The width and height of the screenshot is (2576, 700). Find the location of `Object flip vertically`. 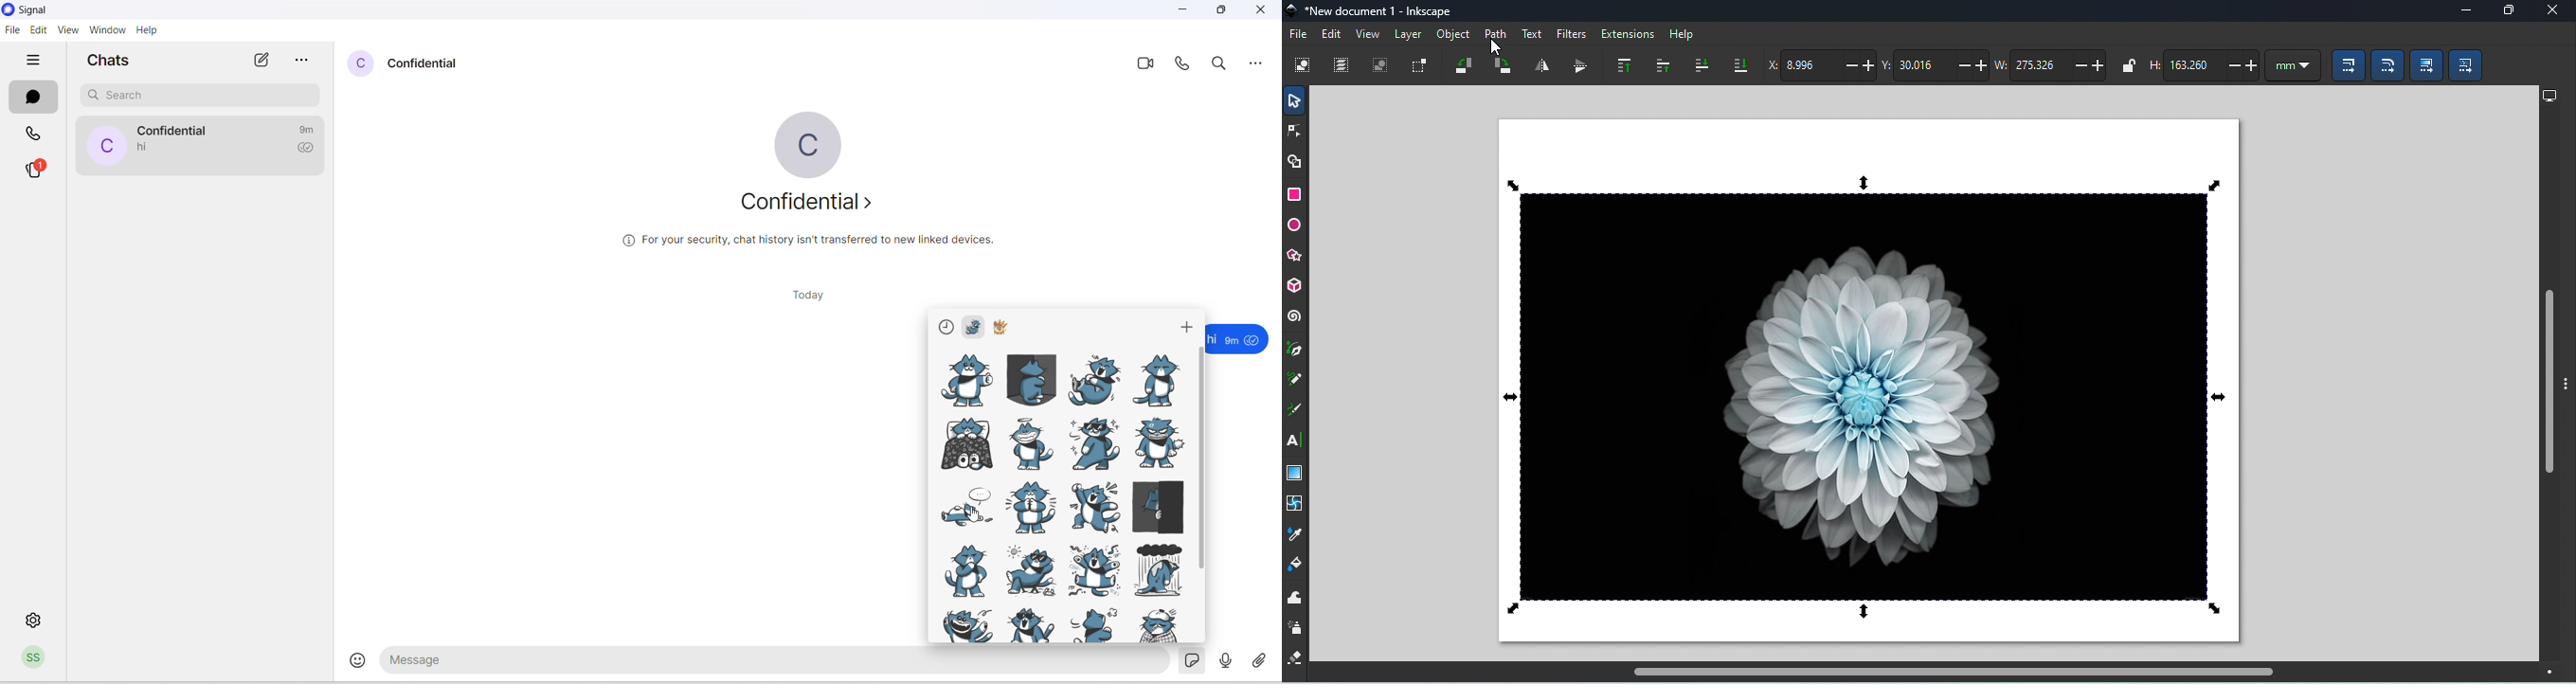

Object flip vertically is located at coordinates (1576, 67).